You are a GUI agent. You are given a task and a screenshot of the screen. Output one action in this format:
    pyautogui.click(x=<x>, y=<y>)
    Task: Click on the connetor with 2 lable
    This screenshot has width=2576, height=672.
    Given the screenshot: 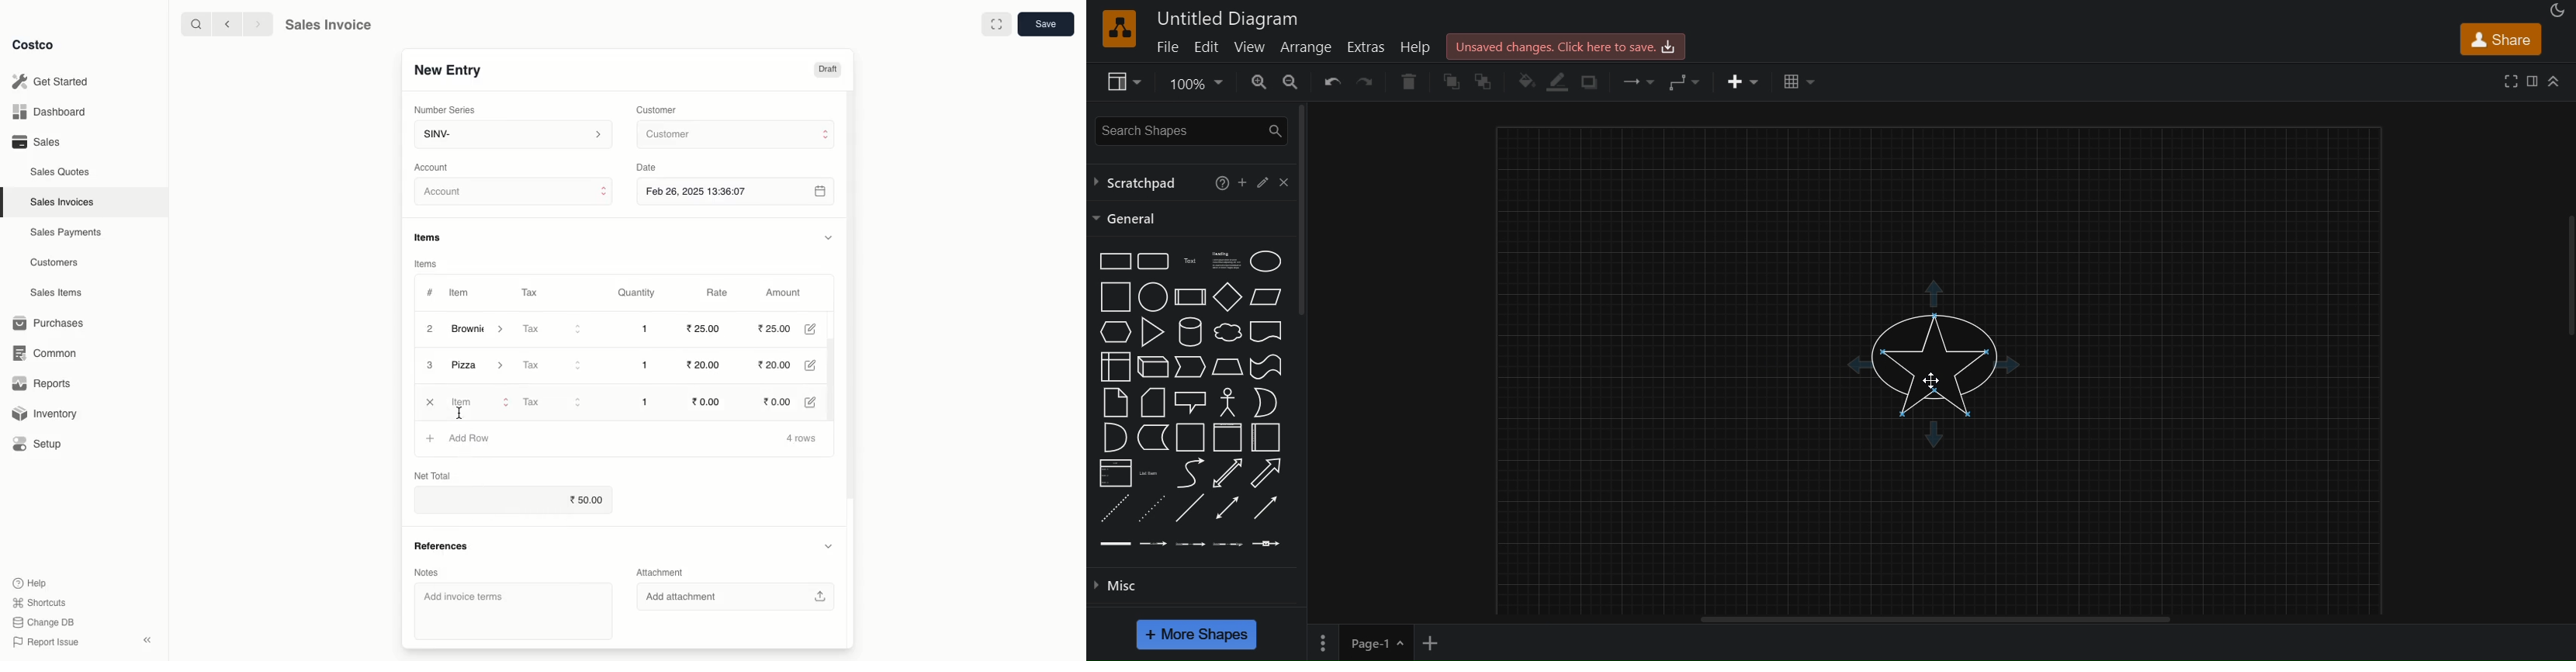 What is the action you would take?
    pyautogui.click(x=1189, y=544)
    